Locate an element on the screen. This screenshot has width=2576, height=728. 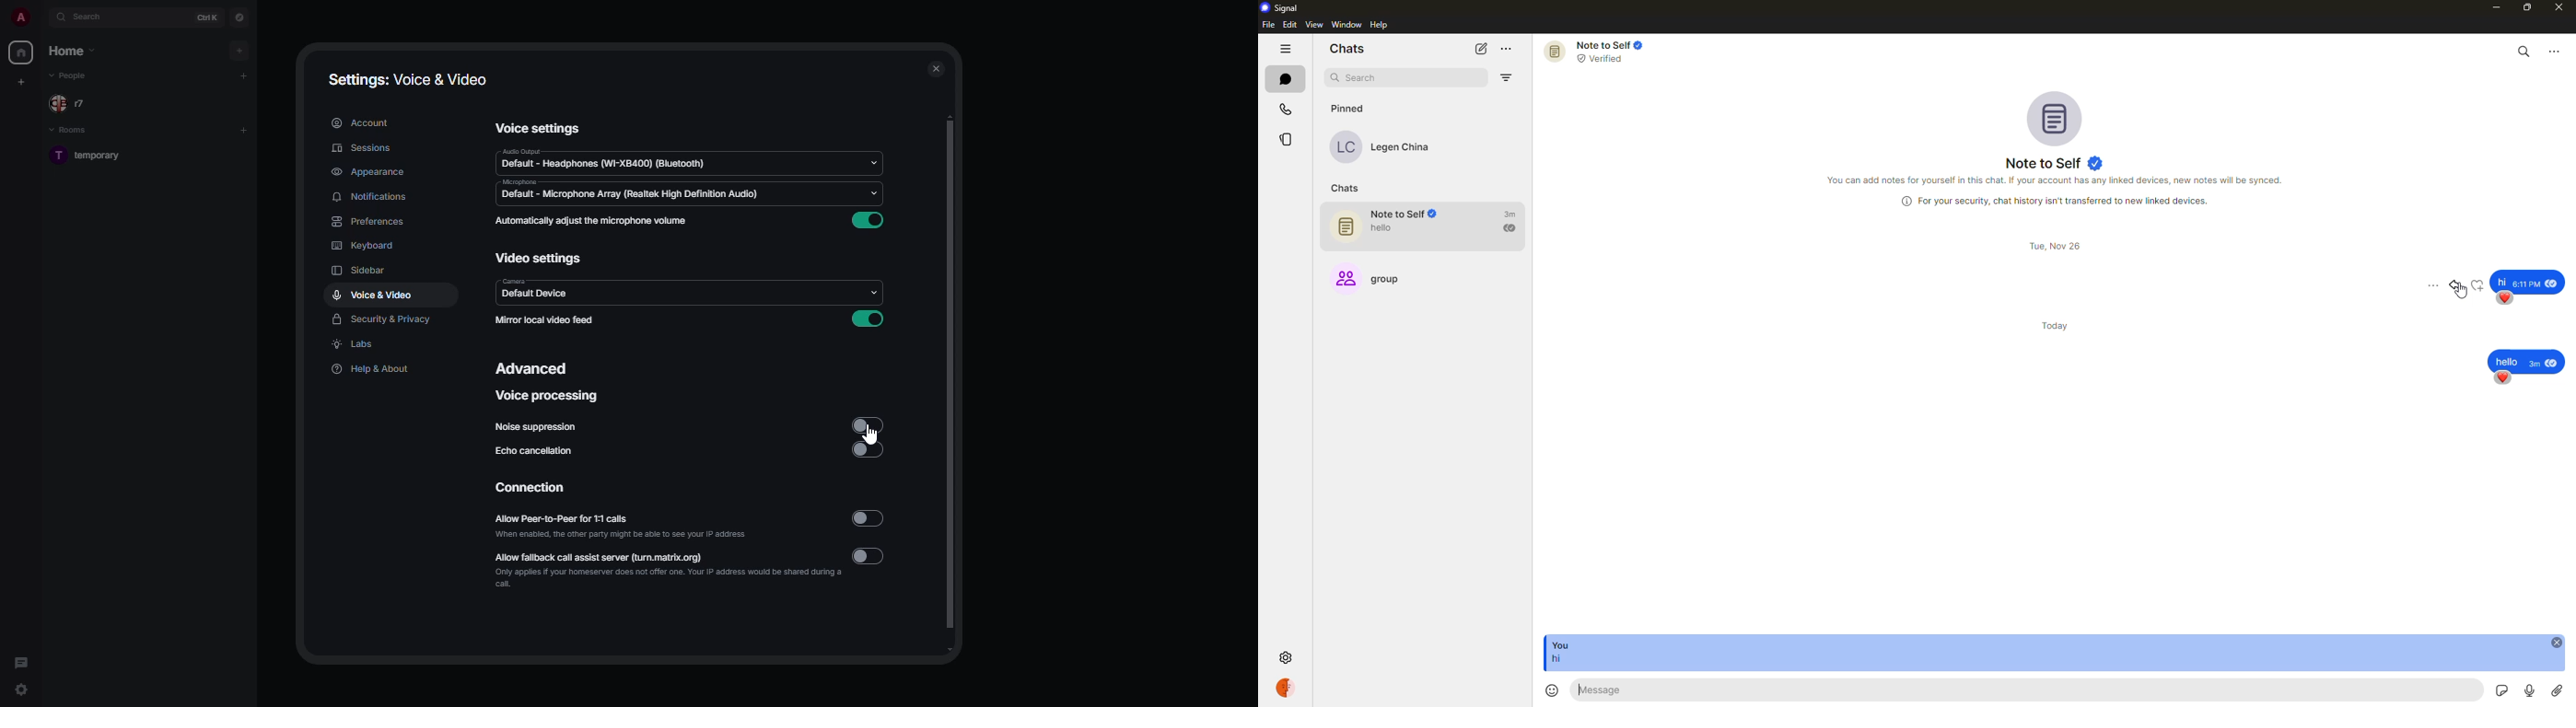
mirror local video feed is located at coordinates (546, 319).